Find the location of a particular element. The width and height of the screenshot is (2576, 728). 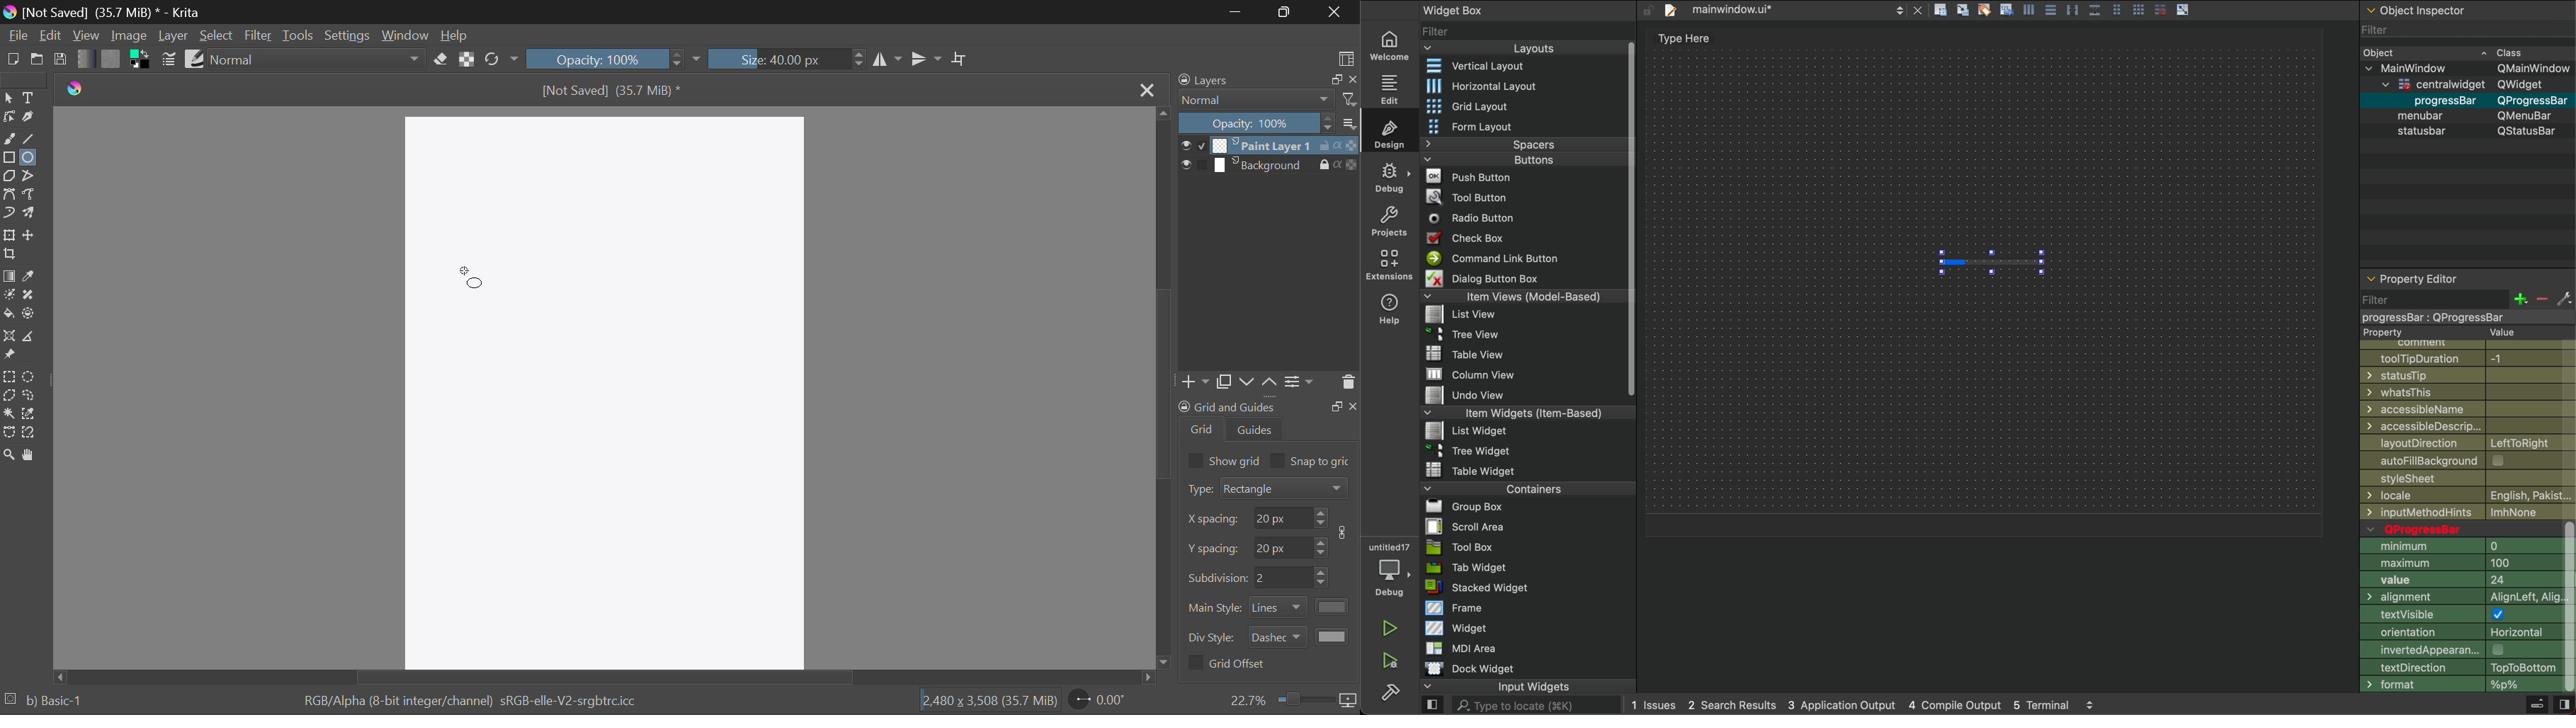

project is located at coordinates (1390, 221).